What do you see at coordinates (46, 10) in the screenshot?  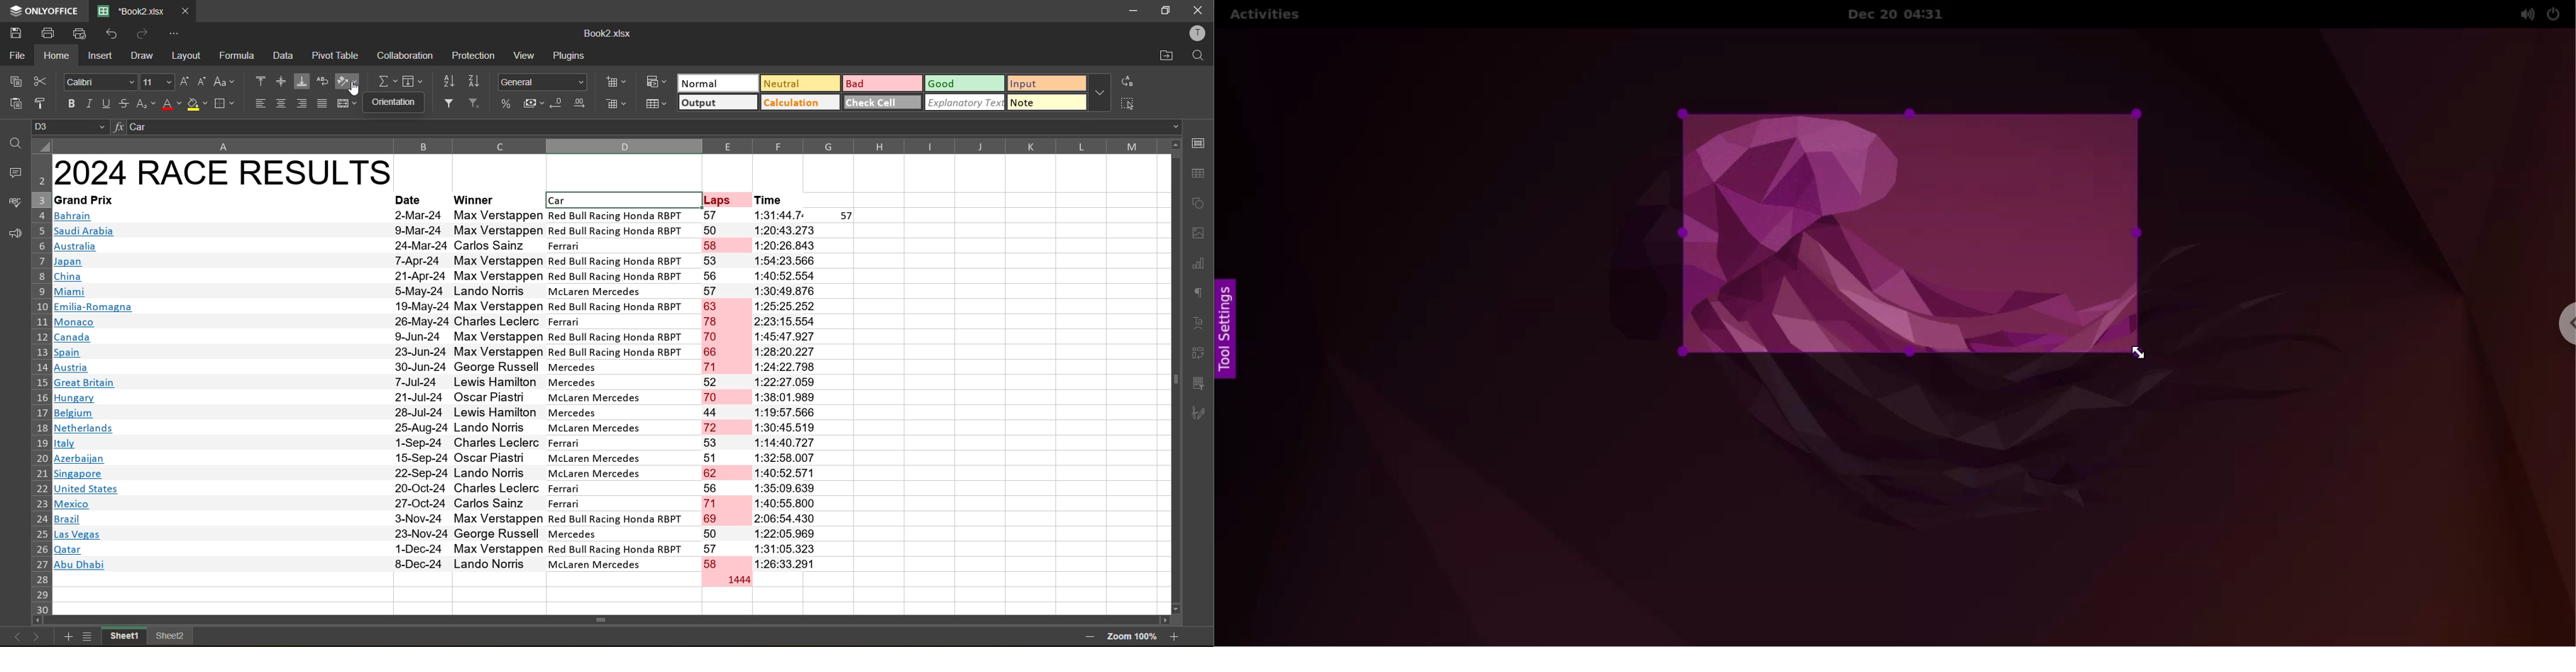 I see `app name` at bounding box center [46, 10].